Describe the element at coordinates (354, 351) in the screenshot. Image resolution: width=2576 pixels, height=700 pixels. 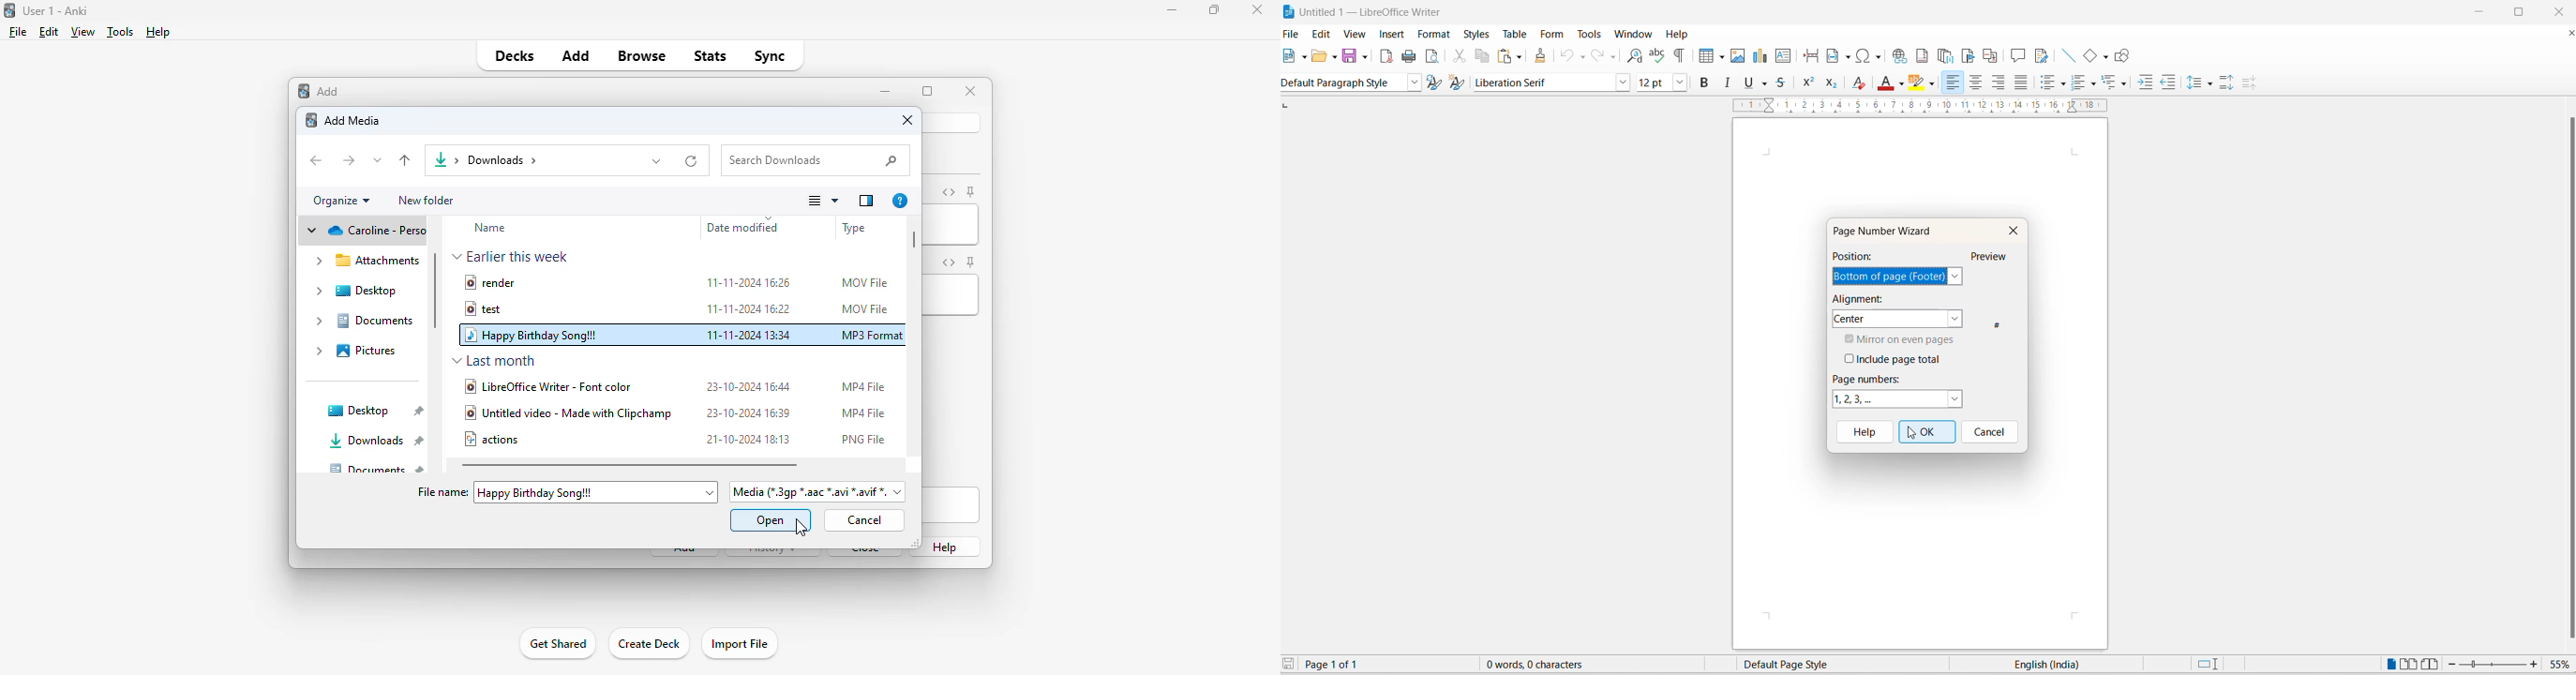
I see `pictures` at that location.